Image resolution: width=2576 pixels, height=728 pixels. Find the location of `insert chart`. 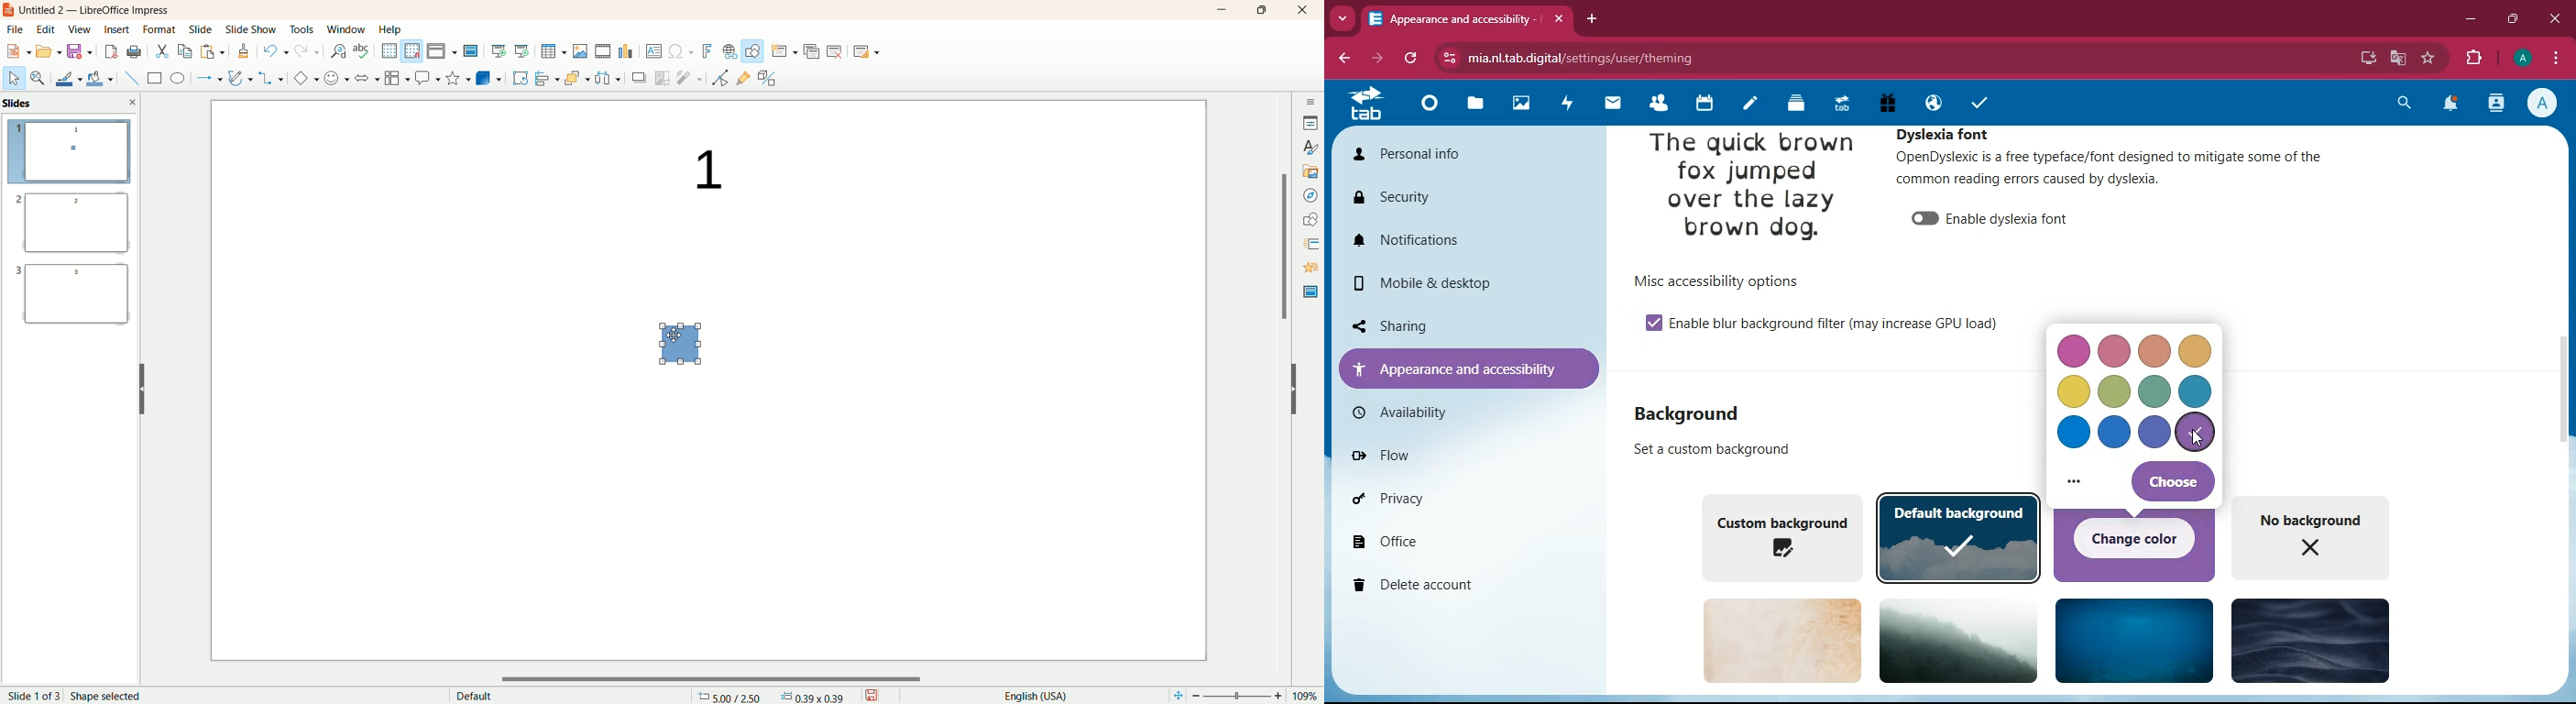

insert chart is located at coordinates (627, 52).